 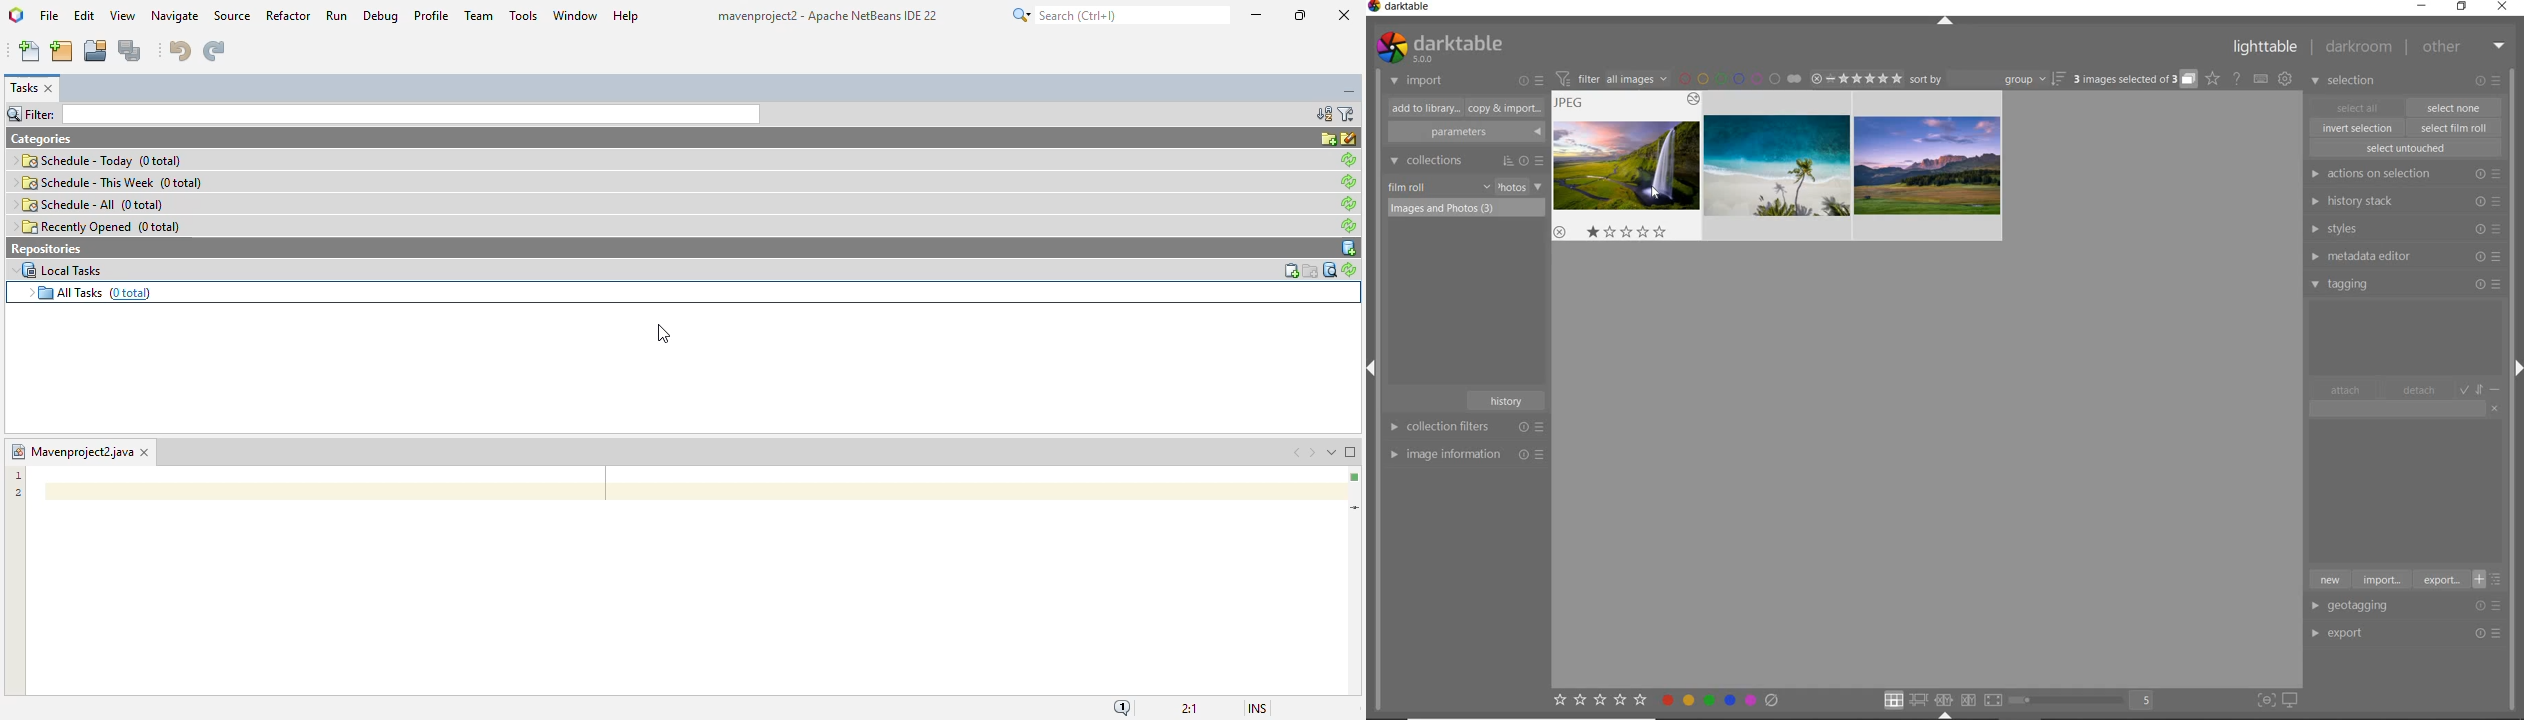 What do you see at coordinates (1408, 187) in the screenshot?
I see `film roll` at bounding box center [1408, 187].